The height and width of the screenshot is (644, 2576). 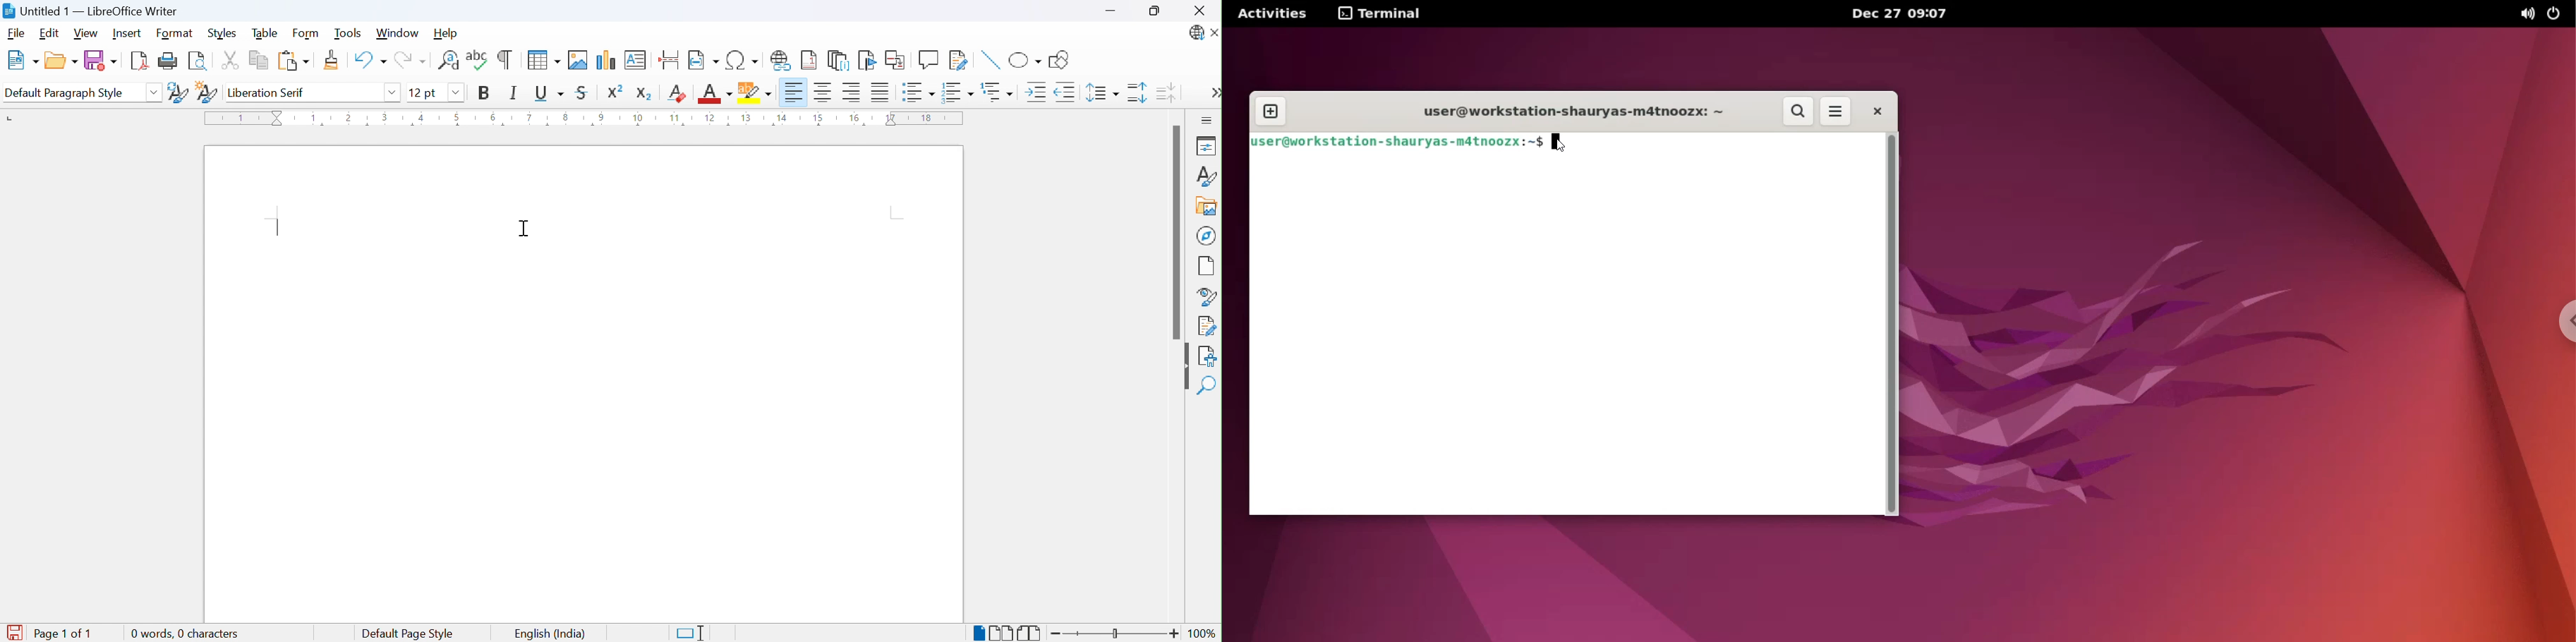 What do you see at coordinates (396, 34) in the screenshot?
I see `Window` at bounding box center [396, 34].